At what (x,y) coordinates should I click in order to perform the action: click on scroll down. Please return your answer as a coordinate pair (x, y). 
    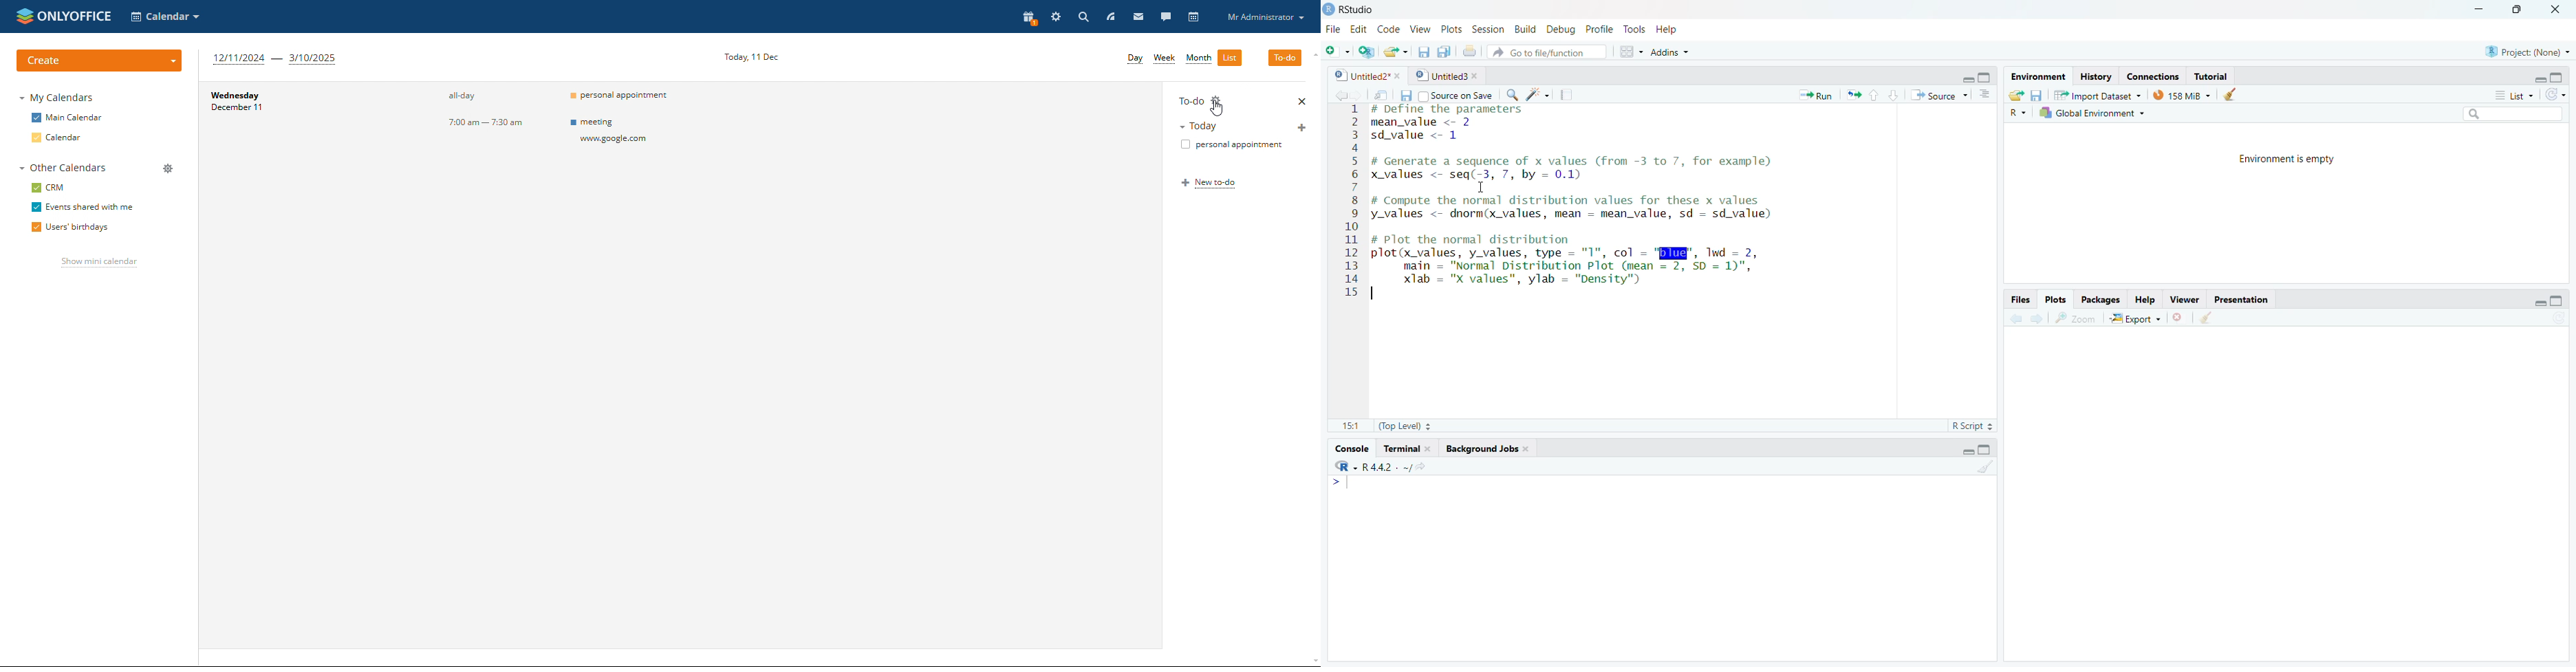
    Looking at the image, I should click on (1312, 661).